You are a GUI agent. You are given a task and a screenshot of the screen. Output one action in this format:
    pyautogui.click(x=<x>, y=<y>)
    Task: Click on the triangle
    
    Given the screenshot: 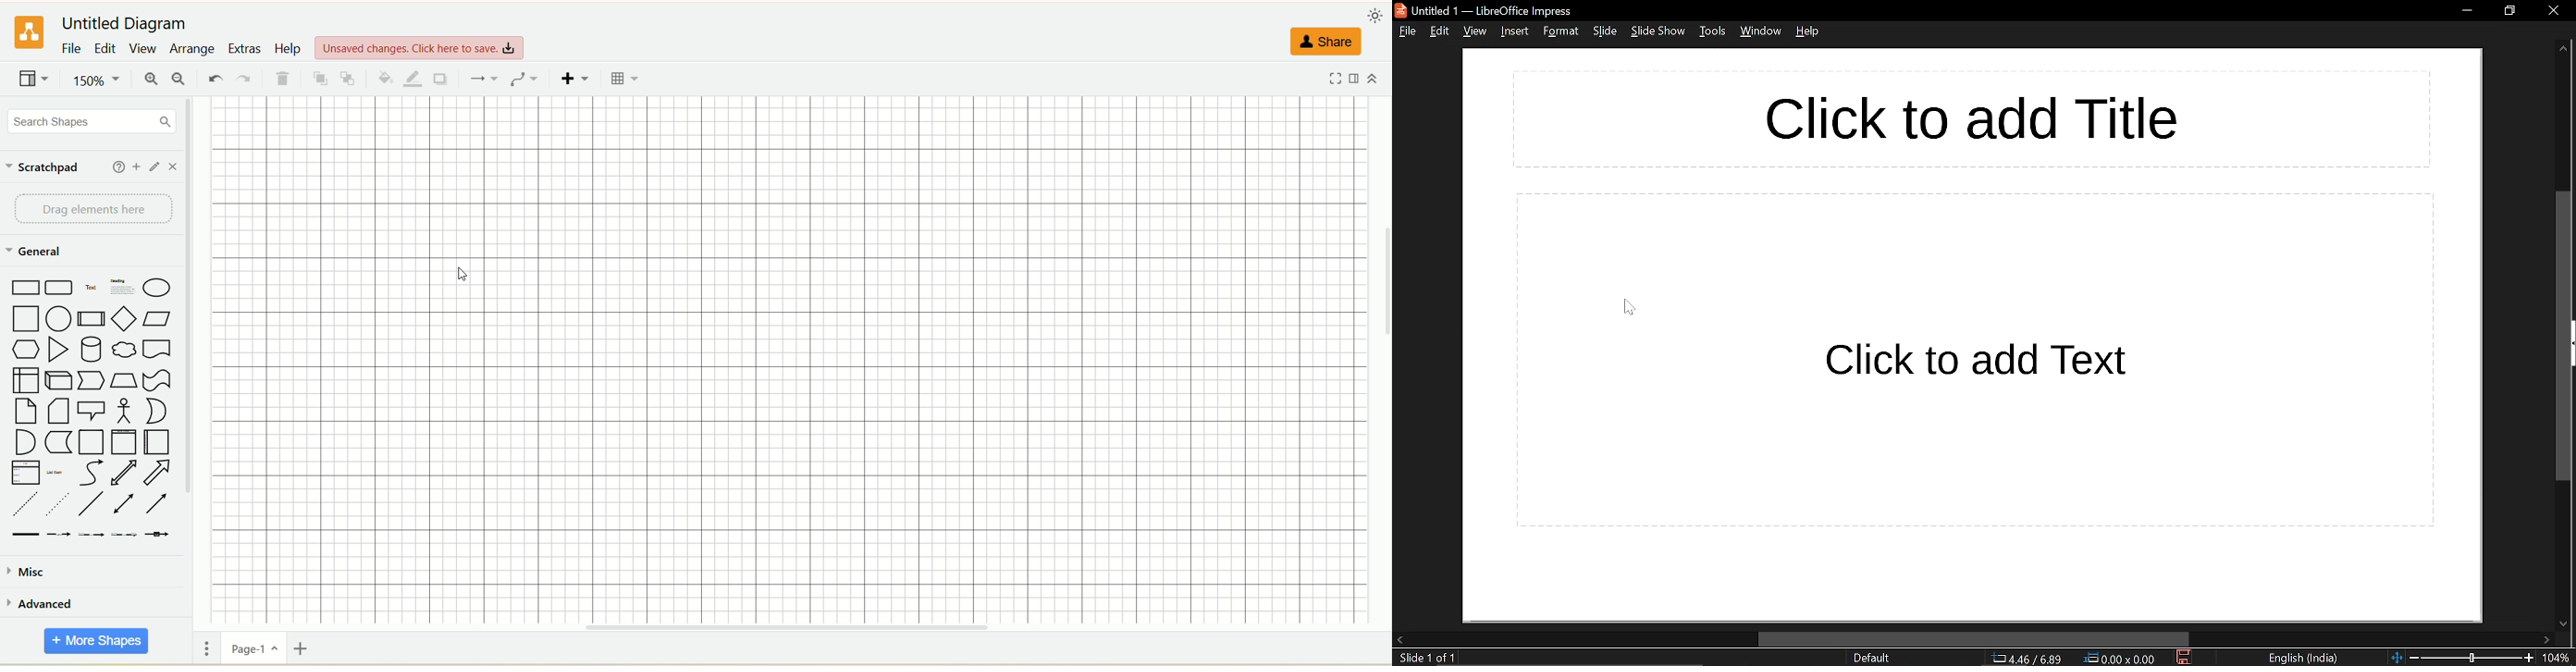 What is the action you would take?
    pyautogui.click(x=58, y=348)
    